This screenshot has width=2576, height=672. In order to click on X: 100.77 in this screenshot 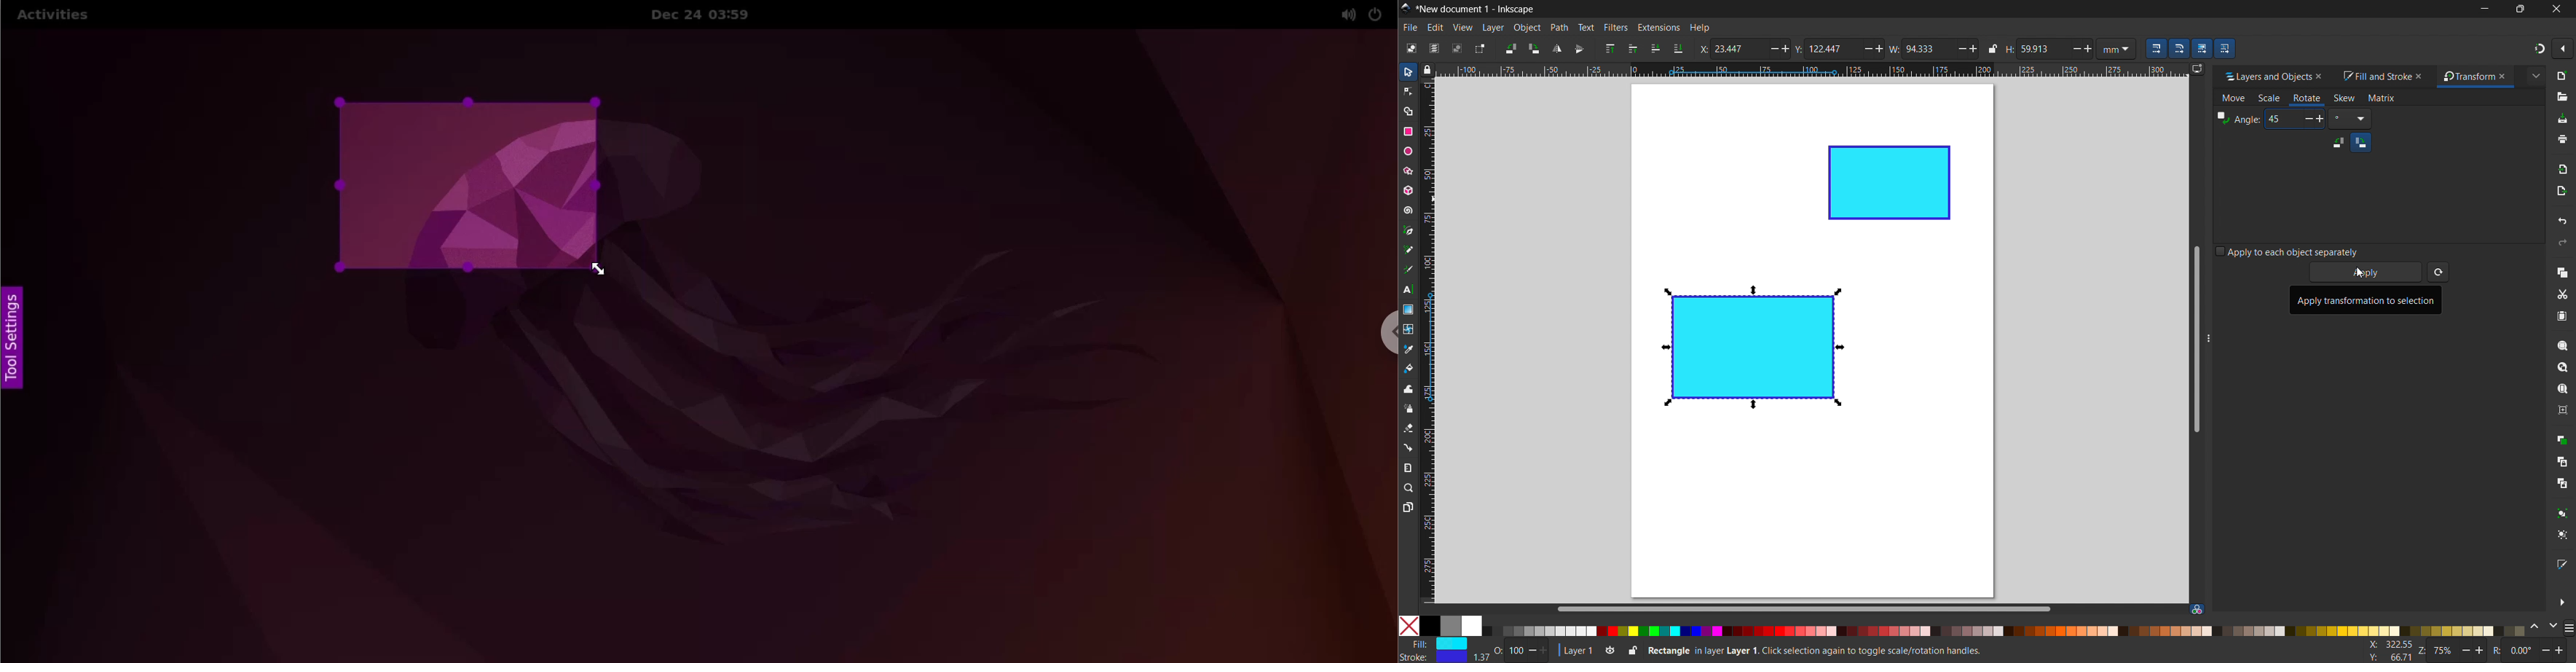, I will do `click(2388, 645)`.